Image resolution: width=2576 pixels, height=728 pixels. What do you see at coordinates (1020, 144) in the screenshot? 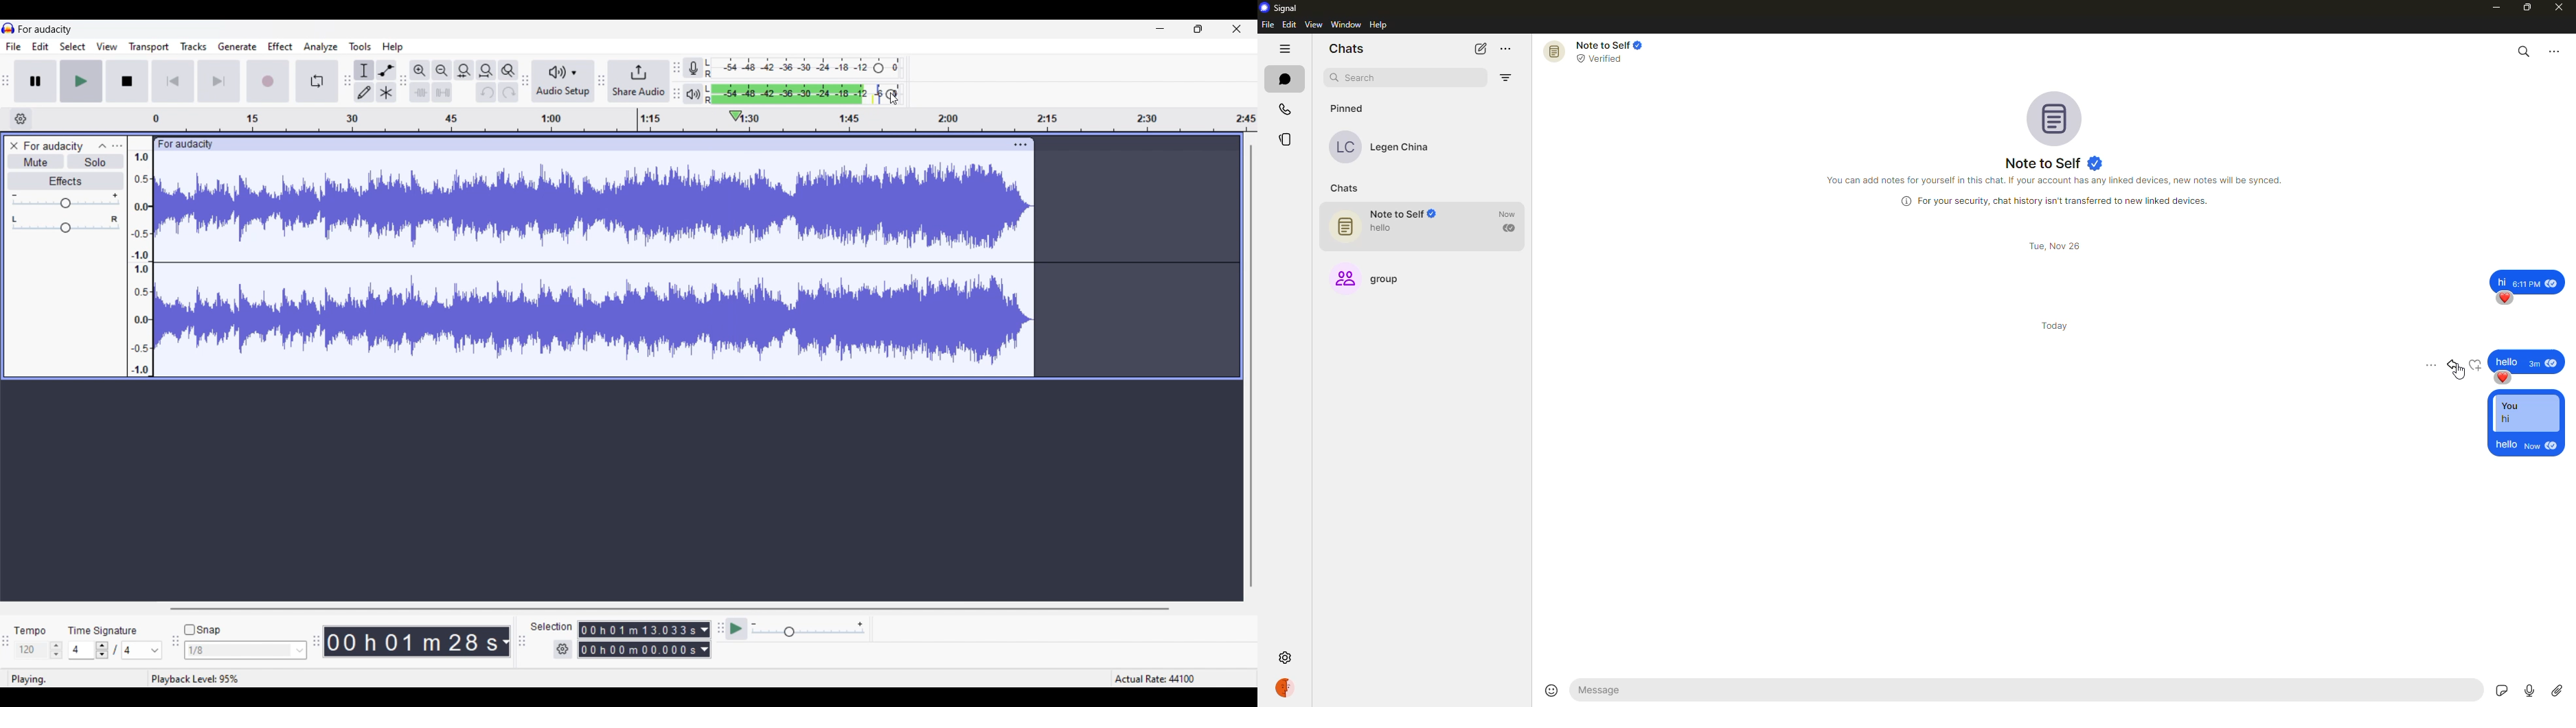
I see `Track settings` at bounding box center [1020, 144].